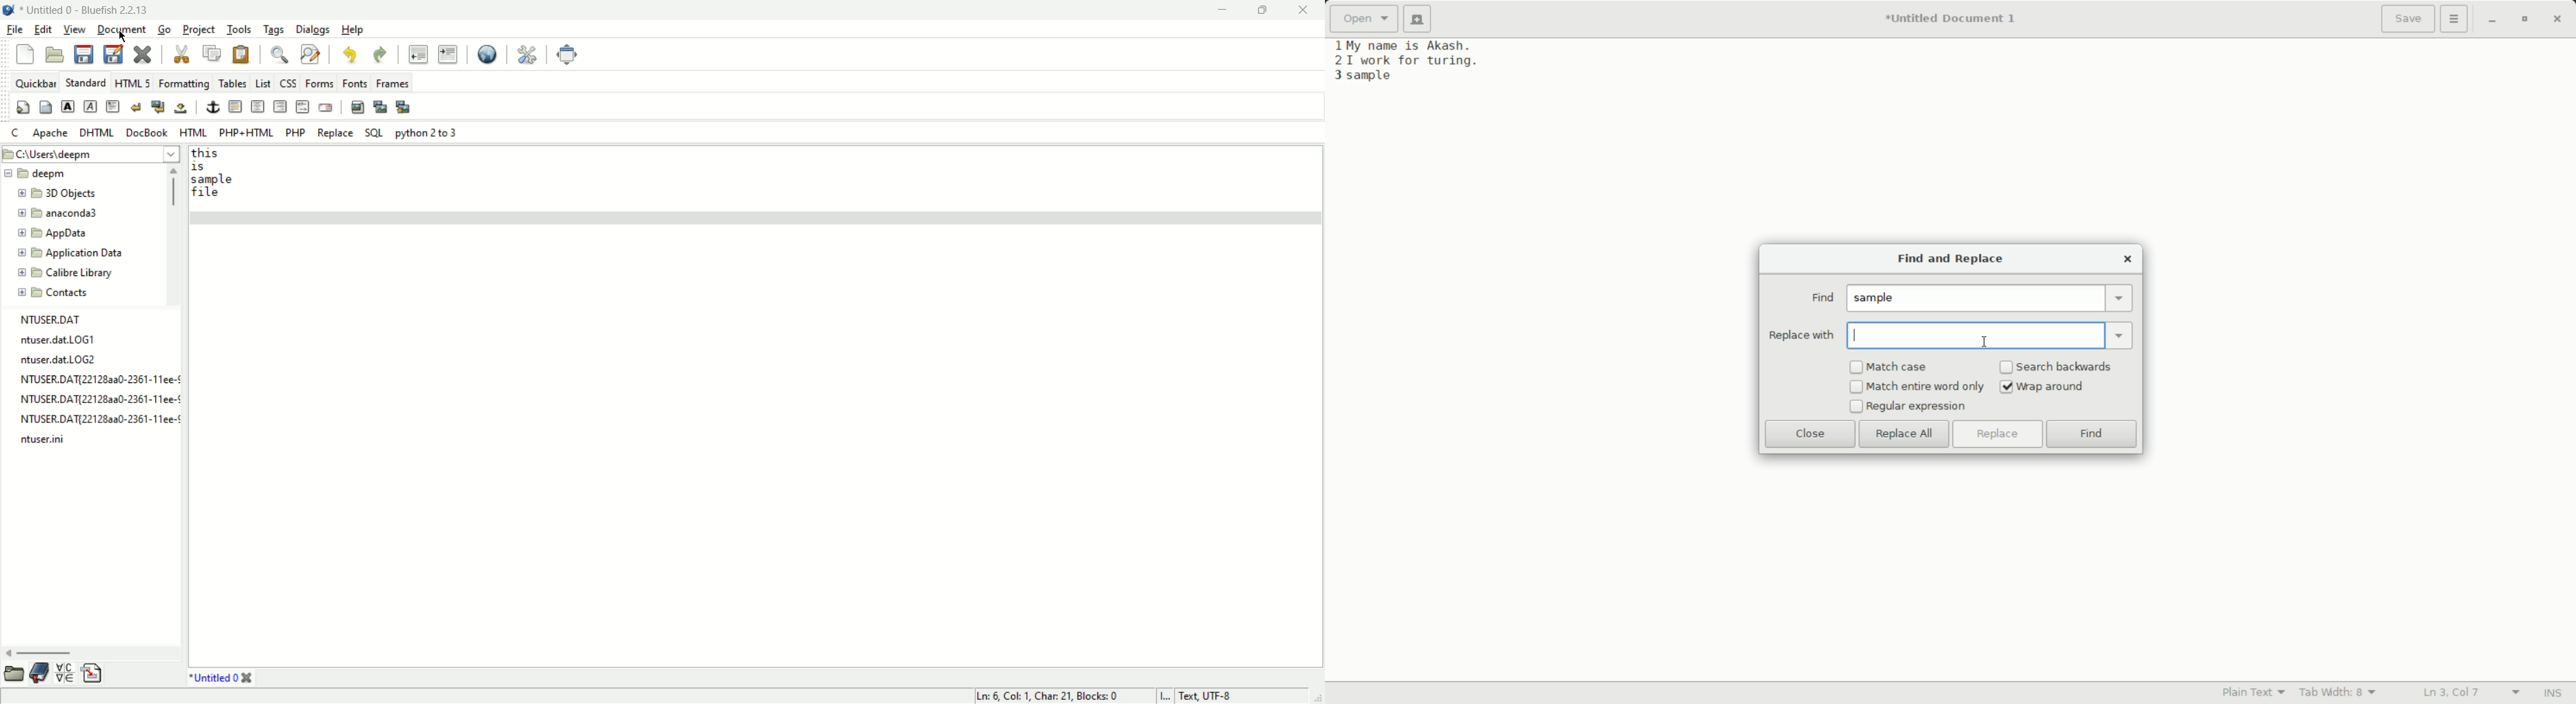 This screenshot has width=2576, height=728. Describe the element at coordinates (63, 213) in the screenshot. I see `anaconda` at that location.